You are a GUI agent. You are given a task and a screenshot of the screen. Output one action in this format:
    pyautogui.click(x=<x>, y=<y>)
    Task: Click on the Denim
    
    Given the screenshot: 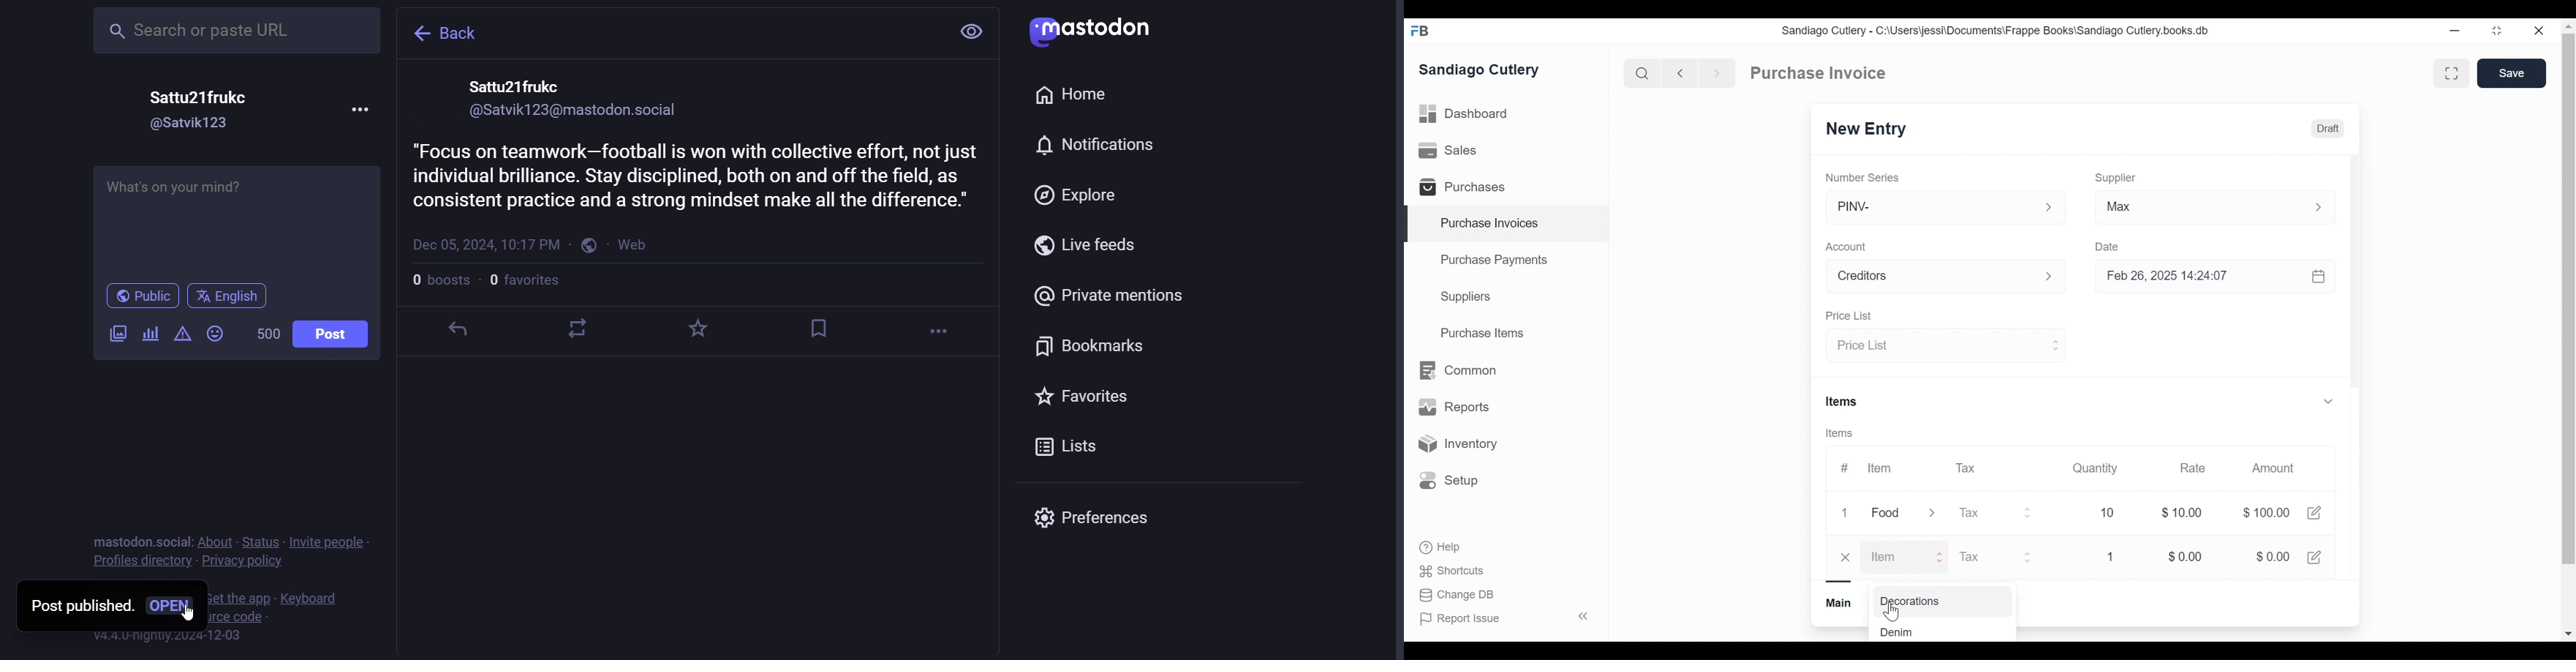 What is the action you would take?
    pyautogui.click(x=1917, y=631)
    